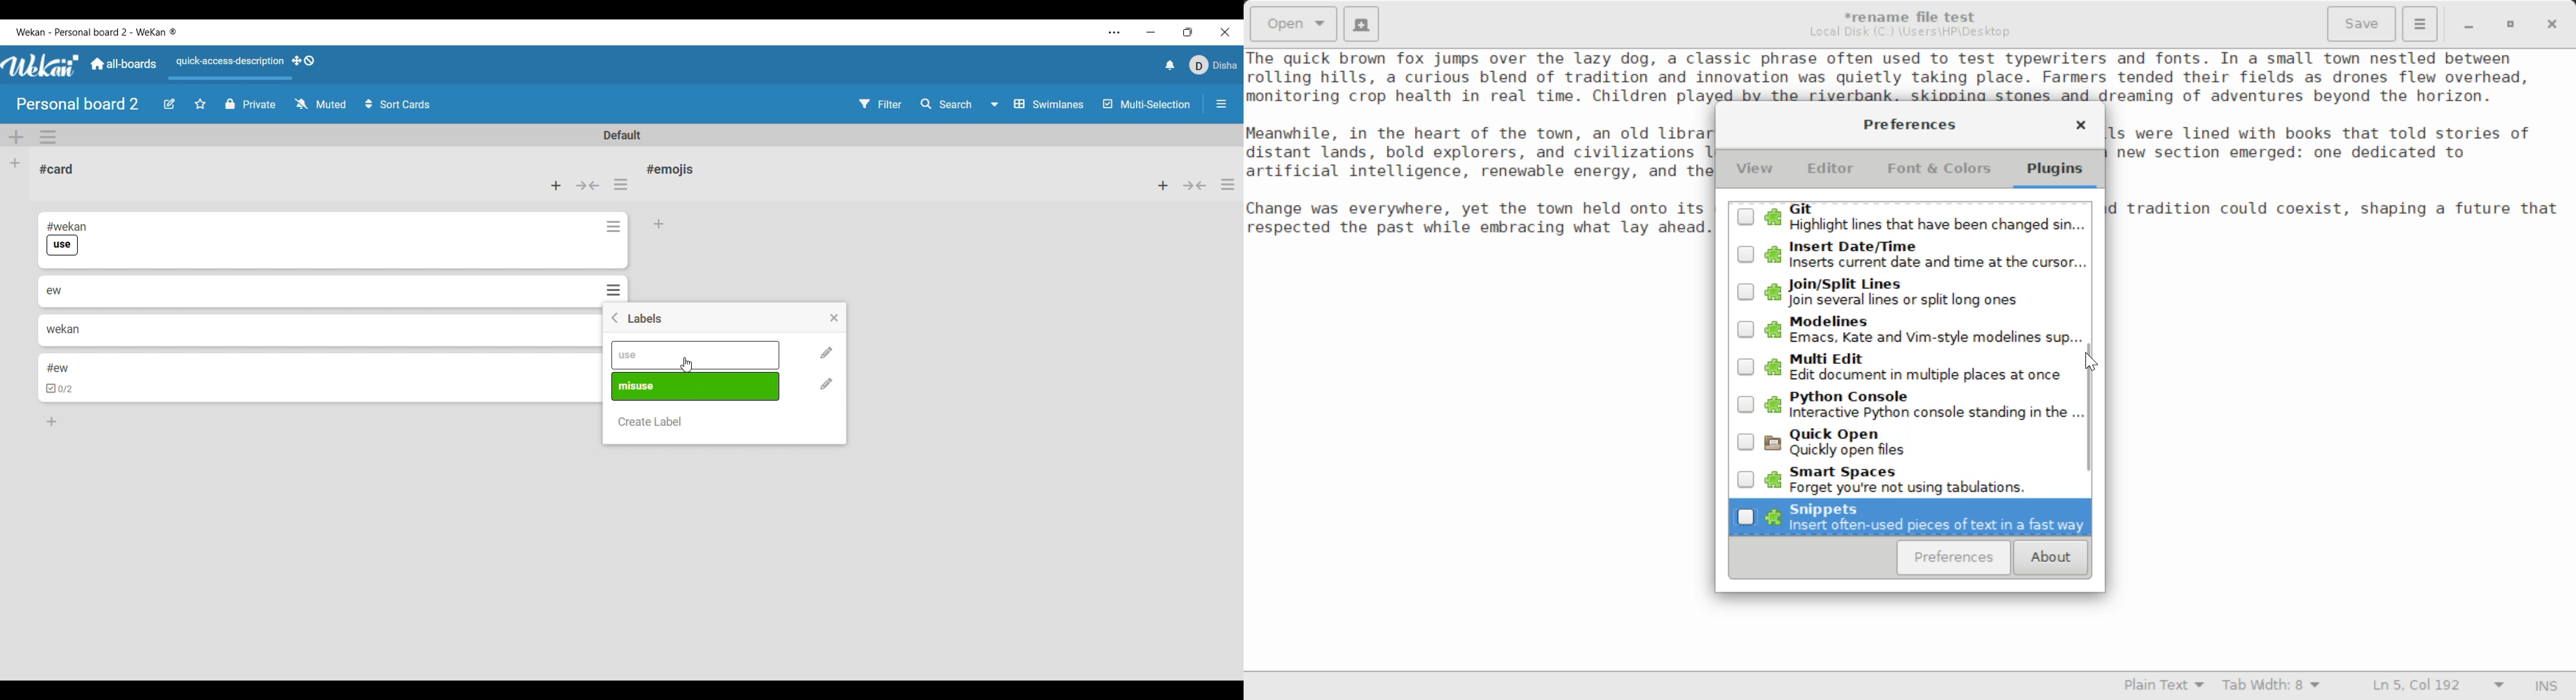  I want to click on Add swimlane, so click(16, 137).